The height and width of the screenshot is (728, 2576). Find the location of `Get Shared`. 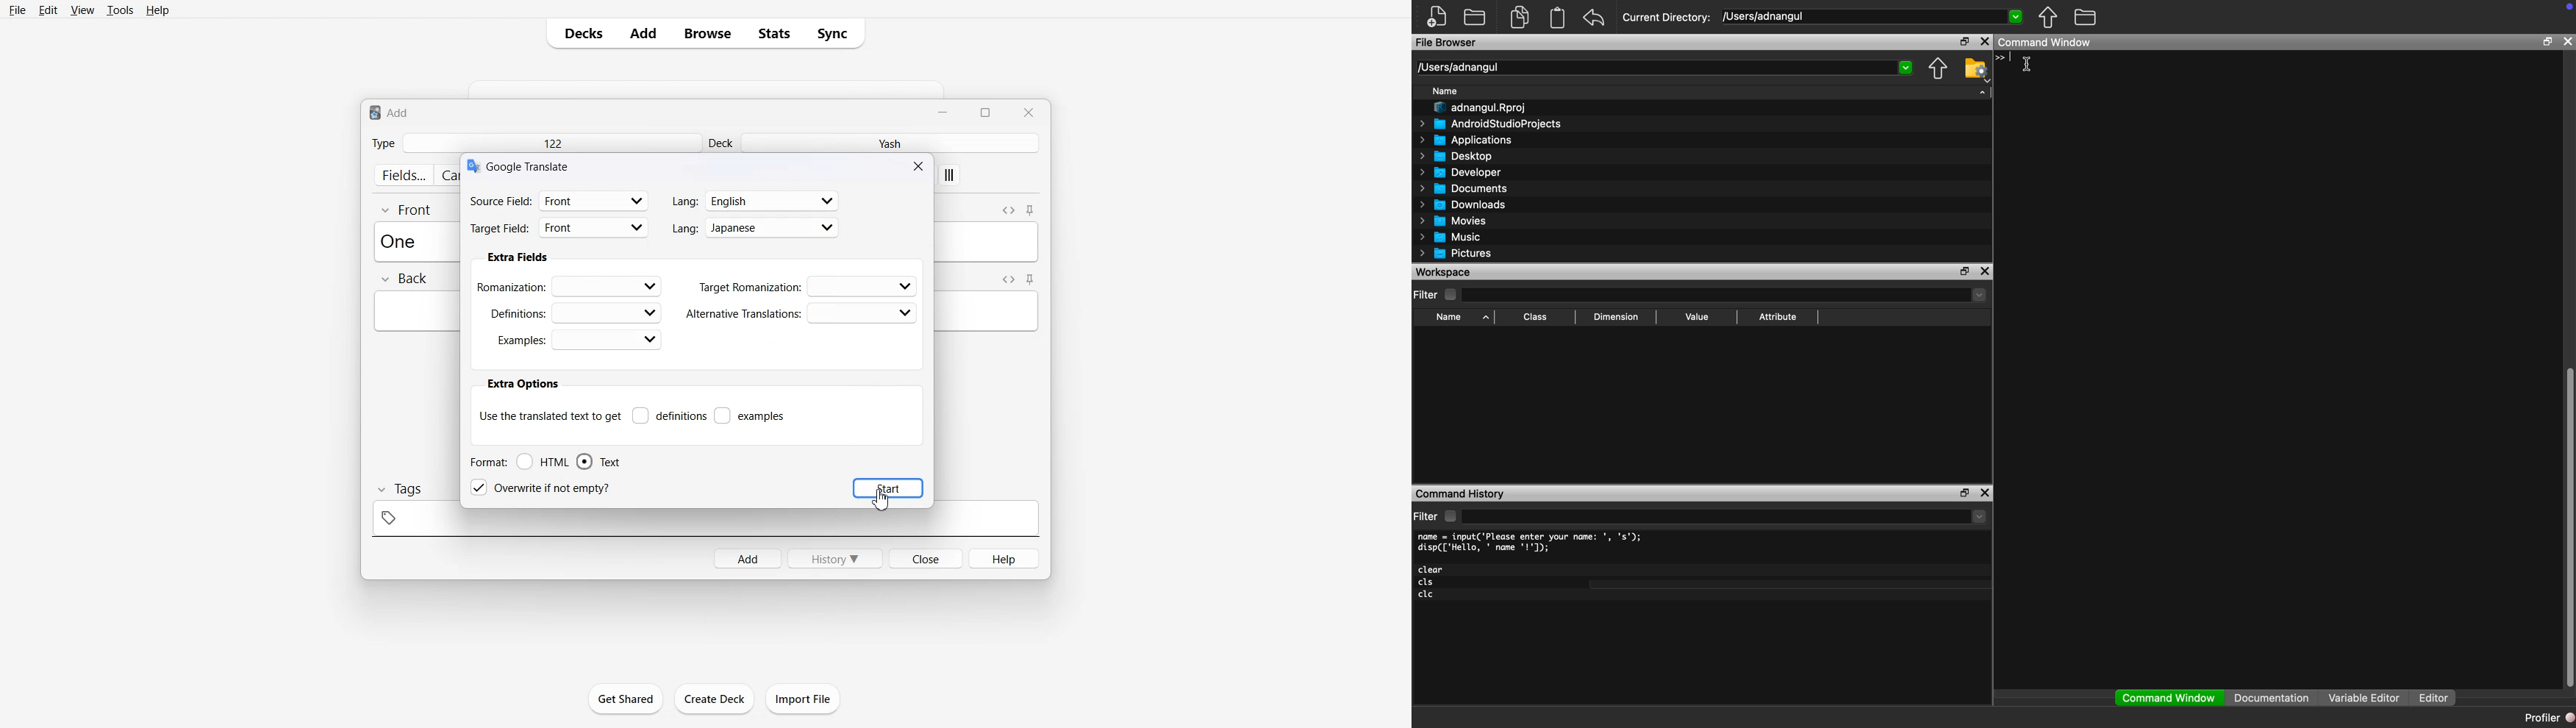

Get Shared is located at coordinates (626, 699).